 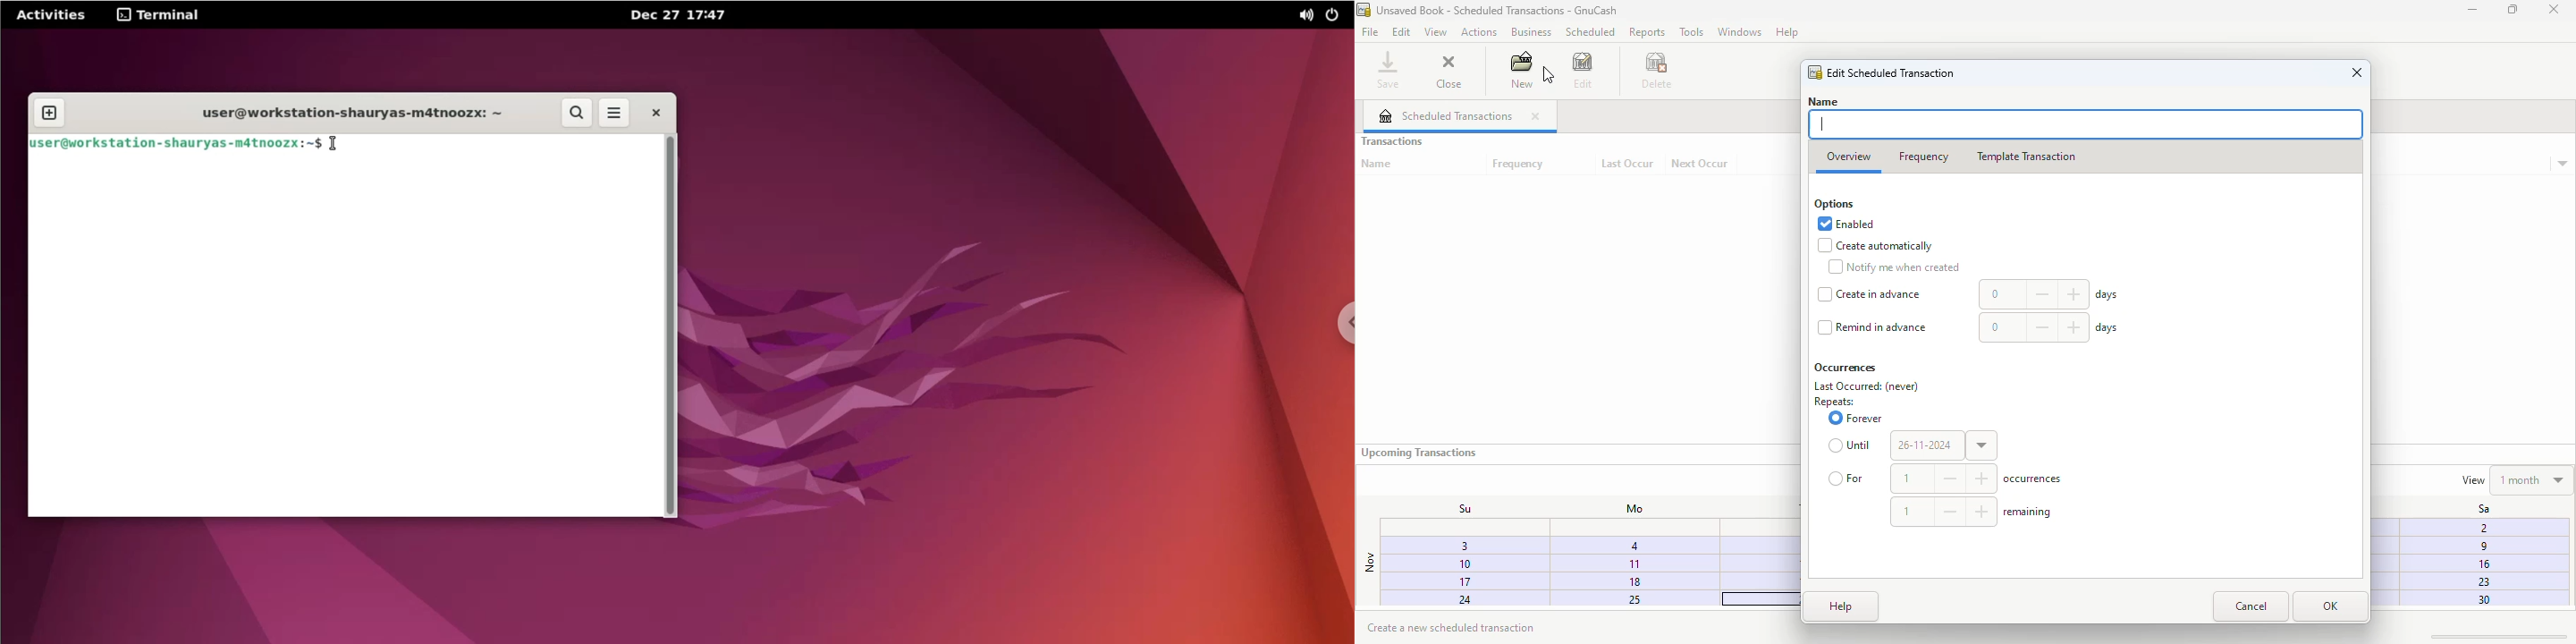 I want to click on last occurred: (never), so click(x=1867, y=386).